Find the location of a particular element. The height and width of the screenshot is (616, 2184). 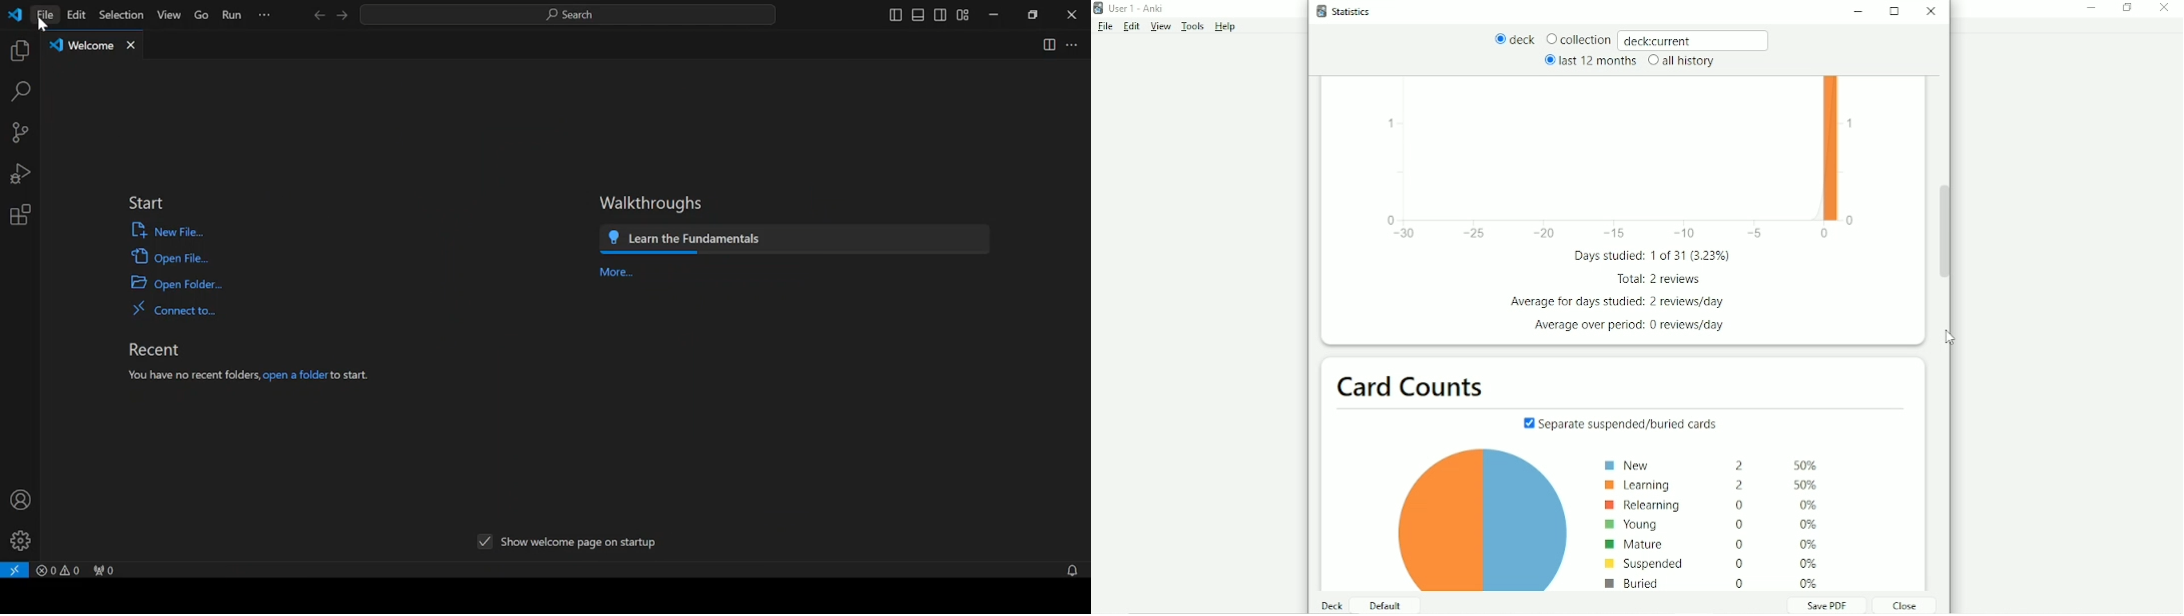

deck:current is located at coordinates (1695, 39).